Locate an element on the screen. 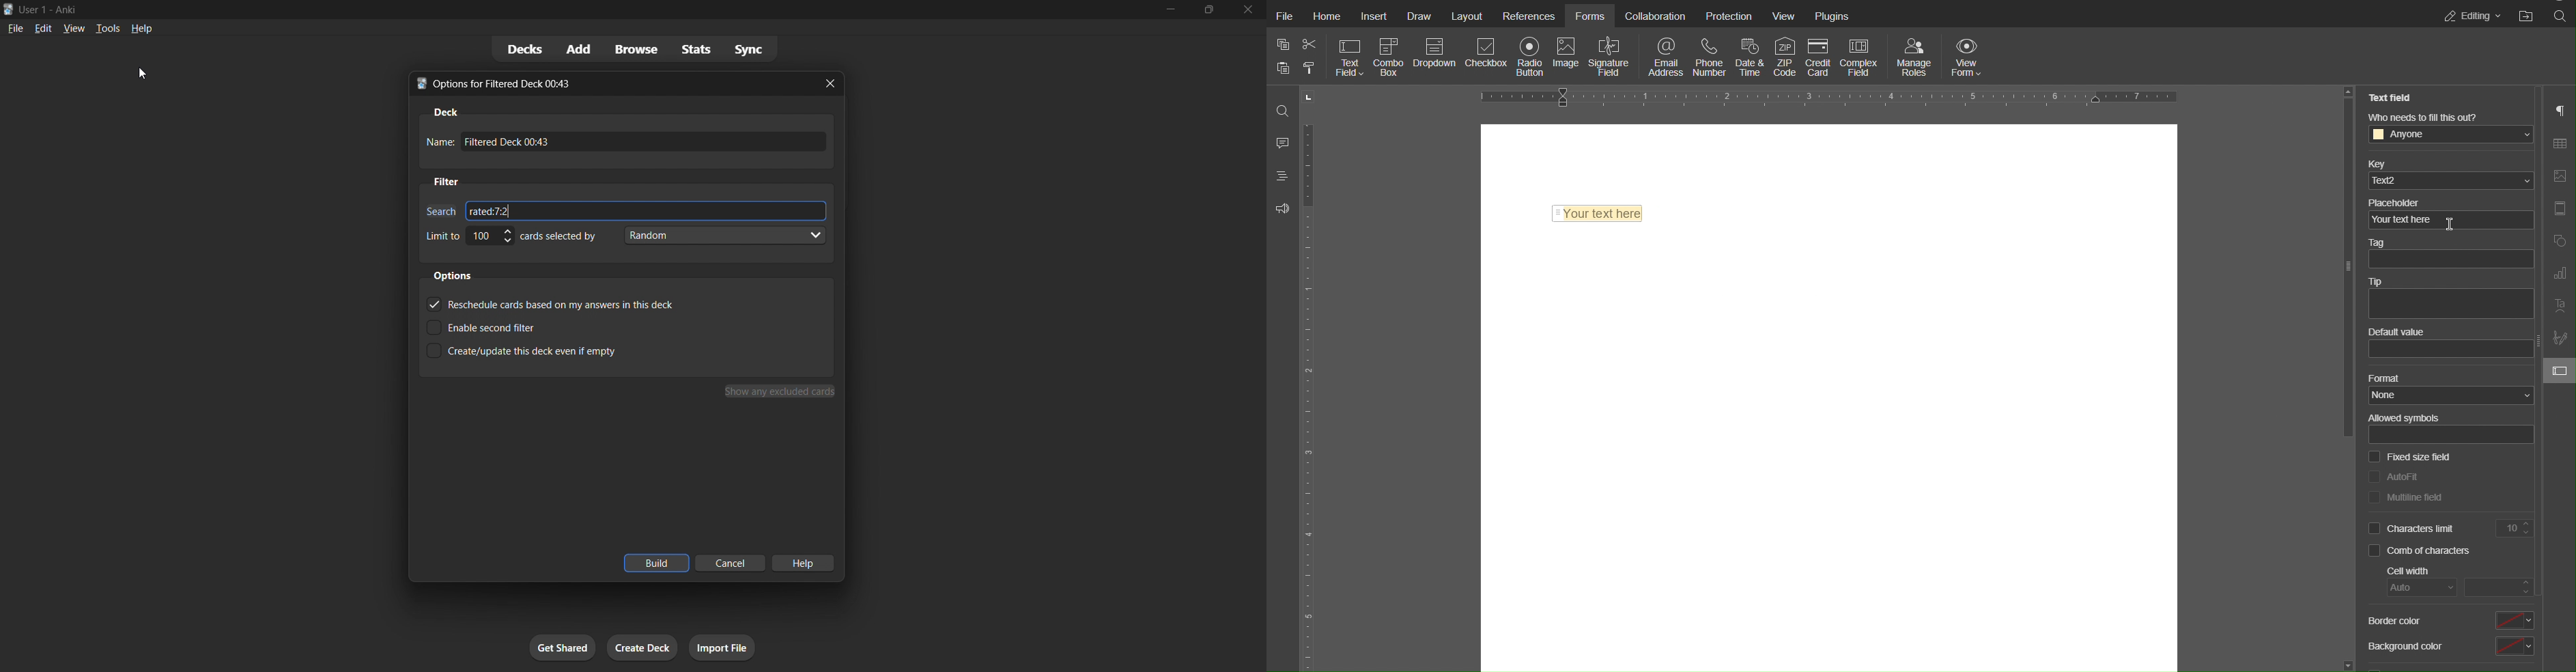 The width and height of the screenshot is (2576, 672). help is located at coordinates (145, 30).